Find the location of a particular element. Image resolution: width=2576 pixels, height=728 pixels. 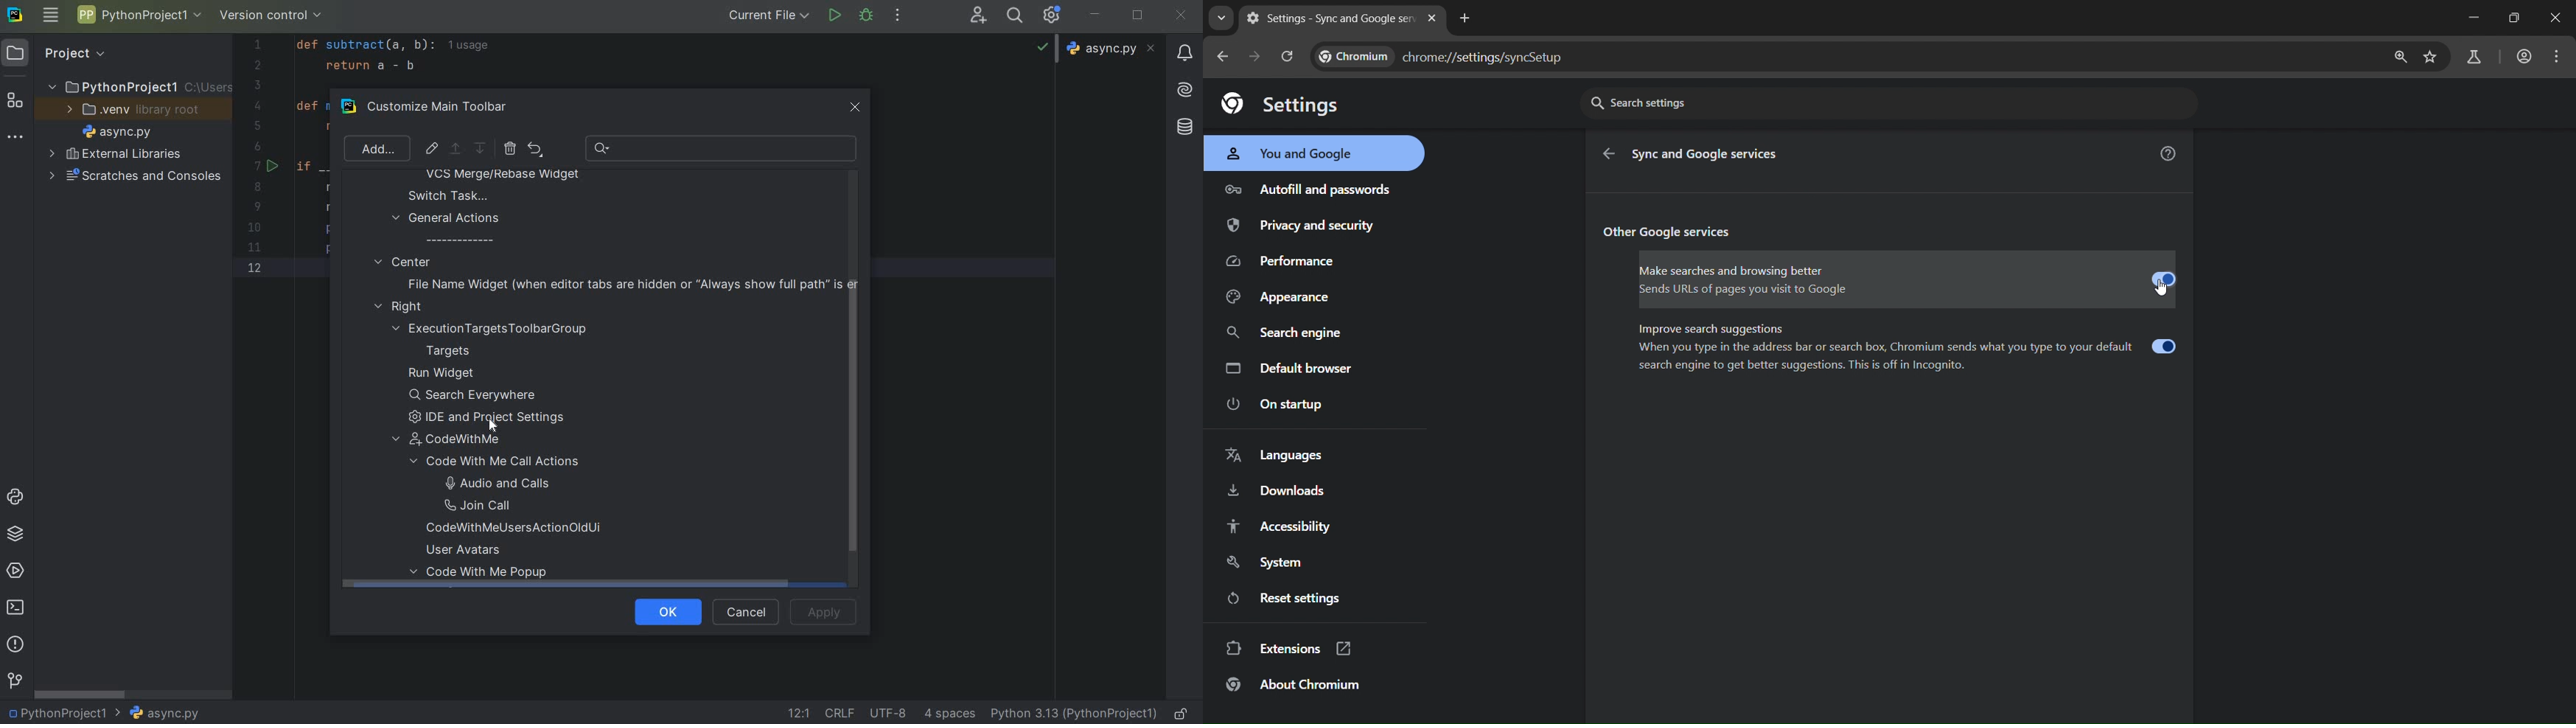

bookmark page is located at coordinates (2429, 60).